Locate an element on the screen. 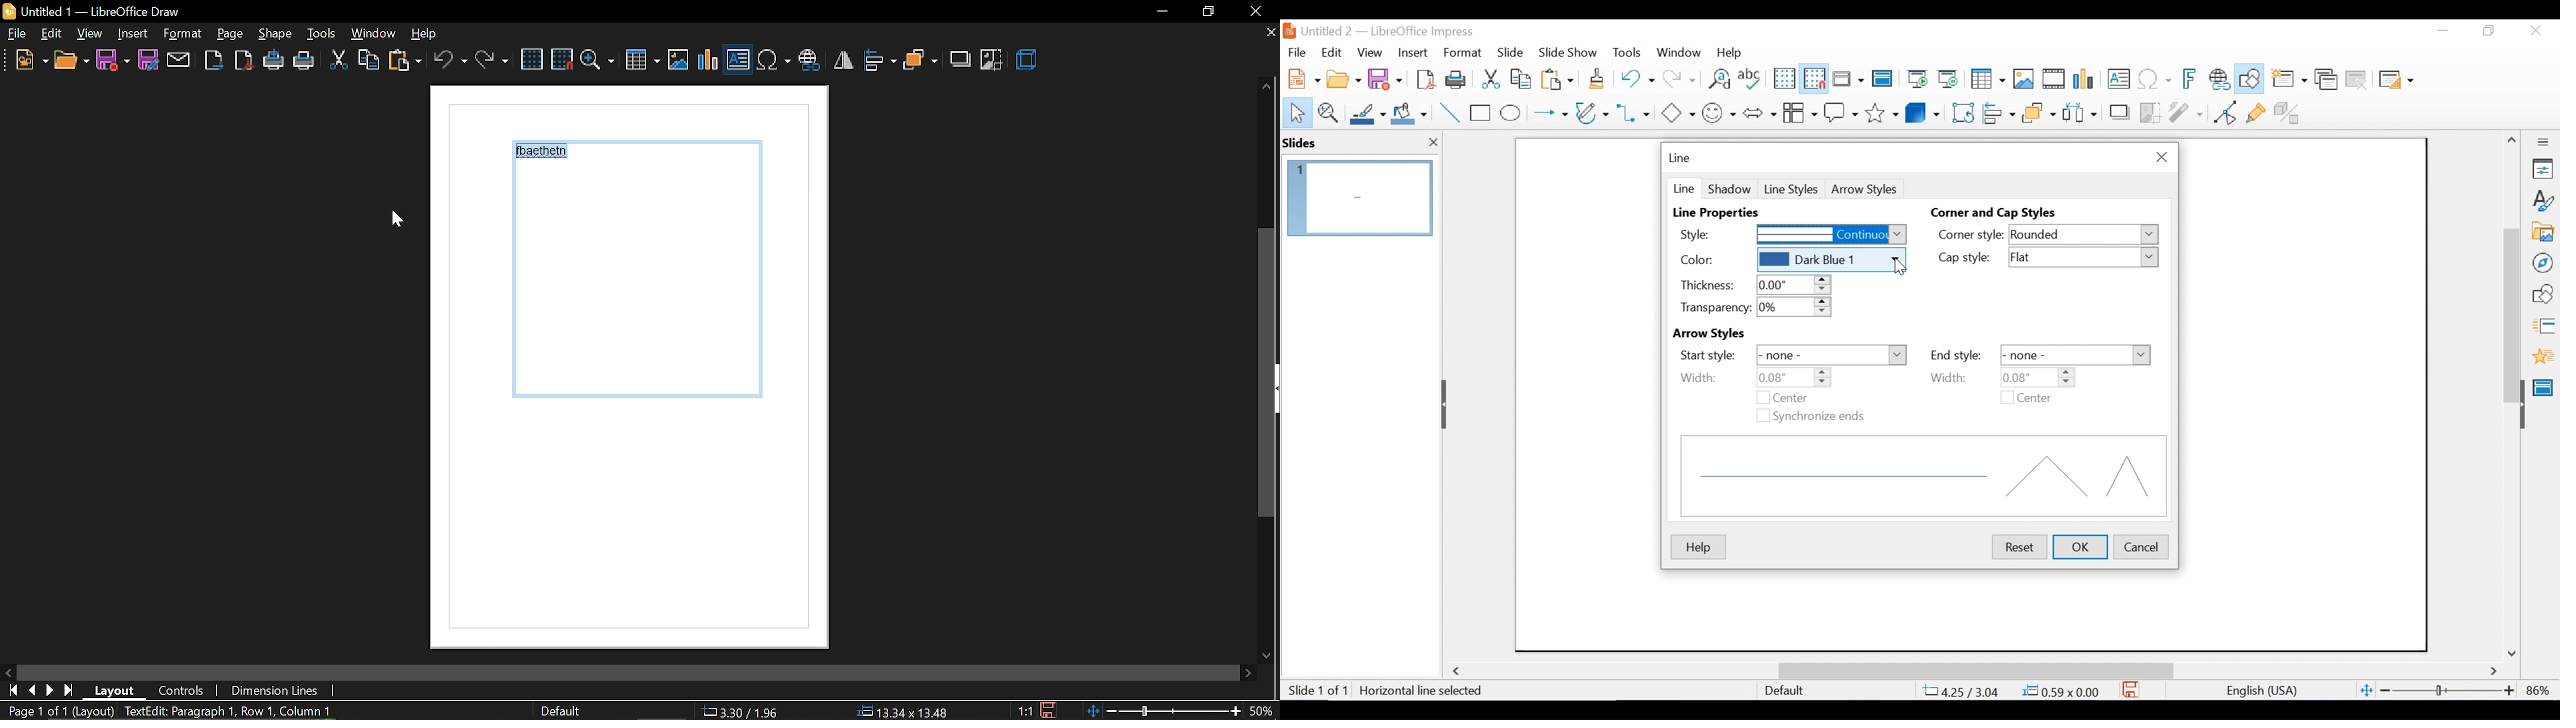  Start from Current Slide is located at coordinates (1947, 80).